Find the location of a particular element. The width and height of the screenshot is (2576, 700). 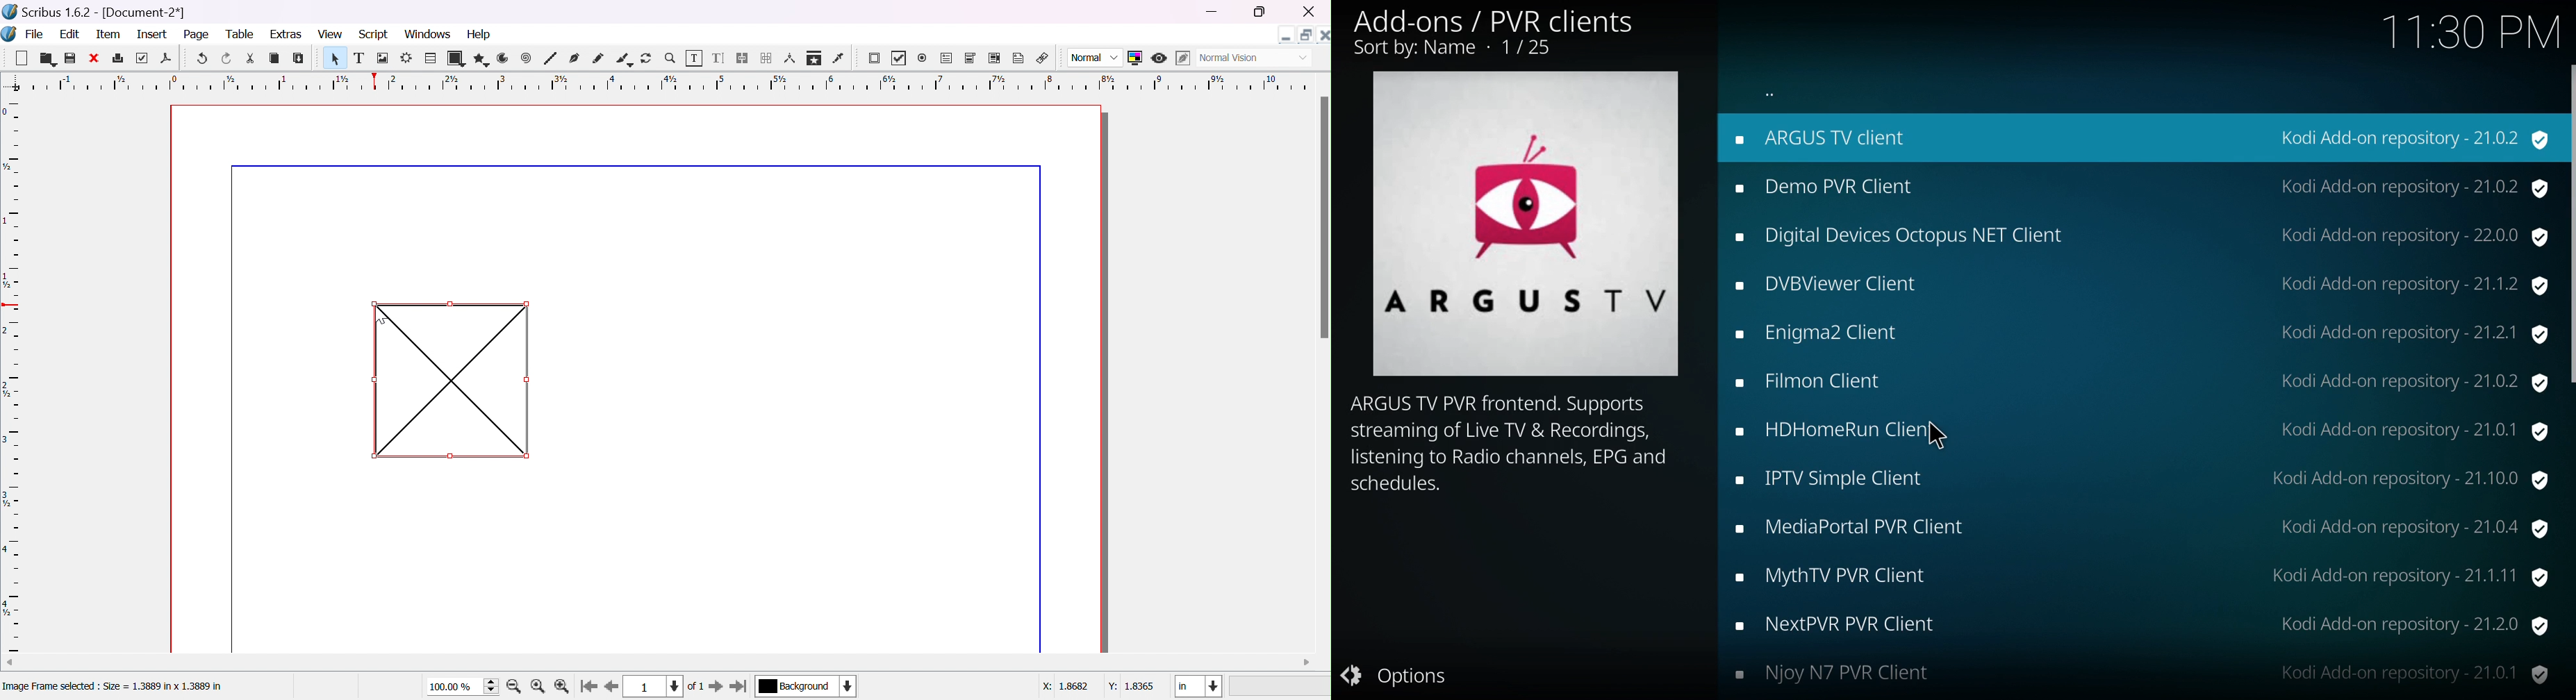

Digital Devices Octopus NET Client Kodi Add-on repository - 22.0.0 is located at coordinates (2140, 235).